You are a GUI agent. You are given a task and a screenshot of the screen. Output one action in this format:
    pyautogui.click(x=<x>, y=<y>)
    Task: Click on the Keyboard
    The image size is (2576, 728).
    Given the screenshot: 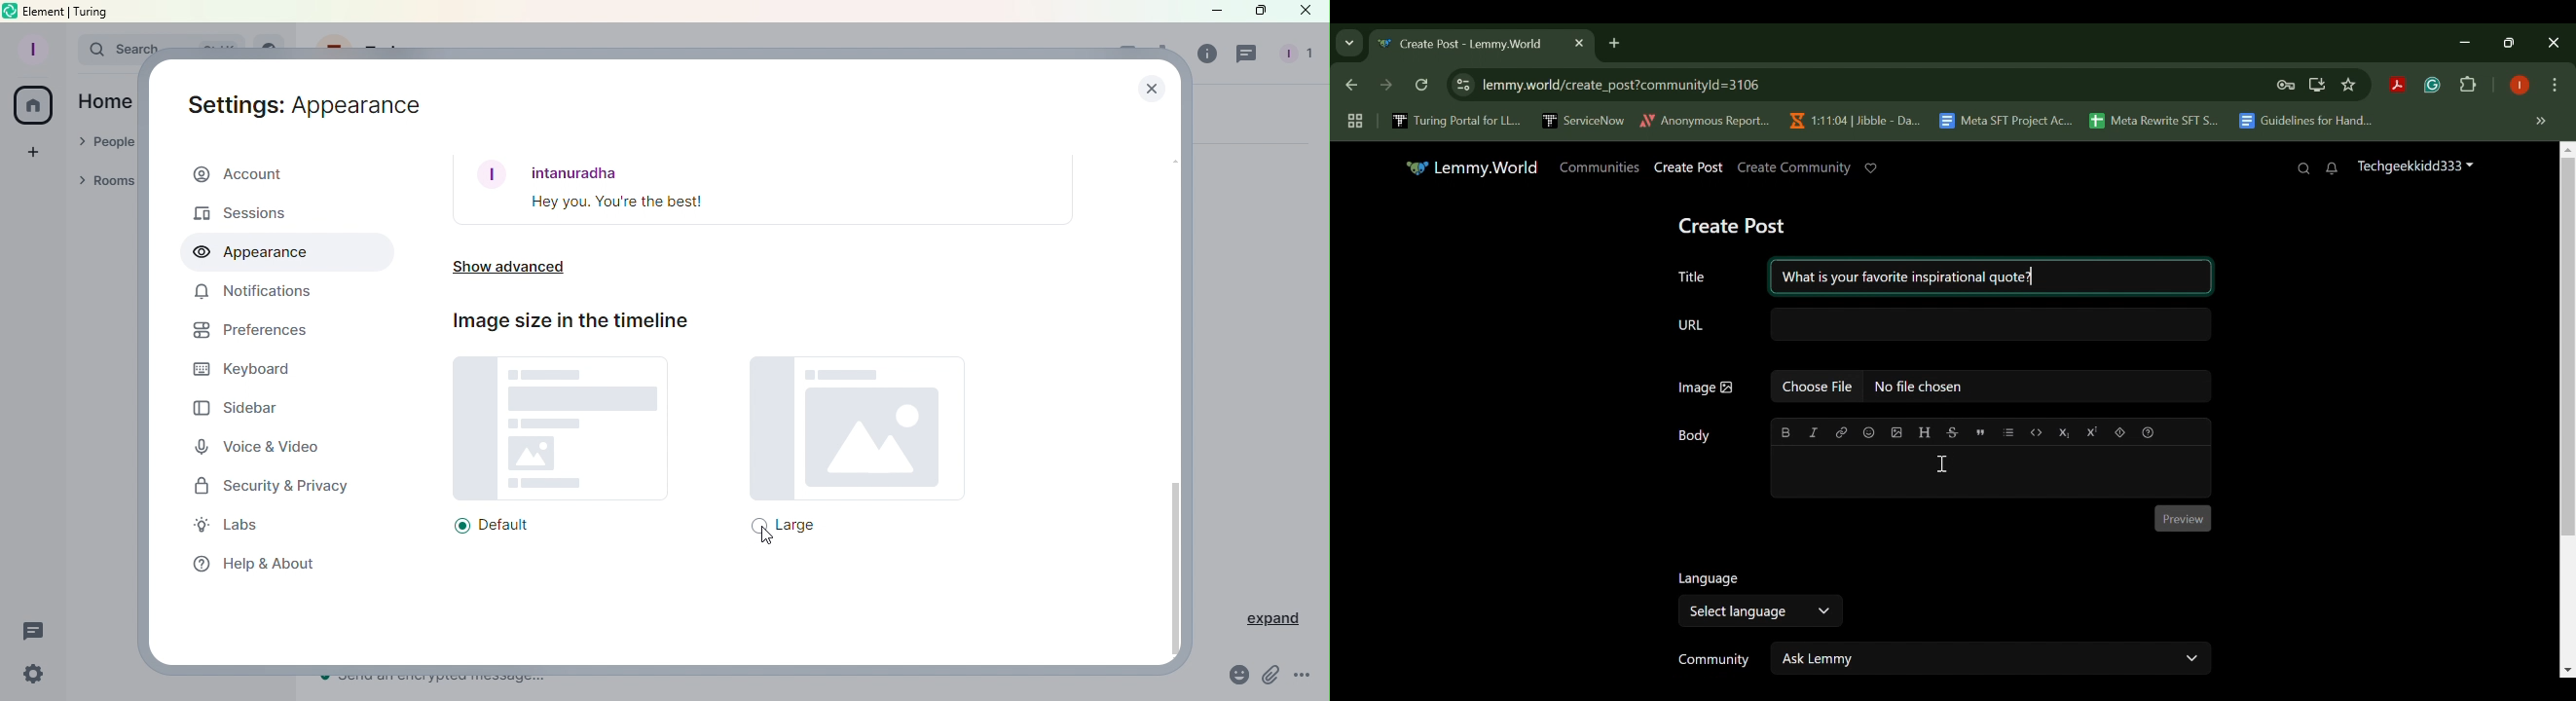 What is the action you would take?
    pyautogui.click(x=241, y=371)
    